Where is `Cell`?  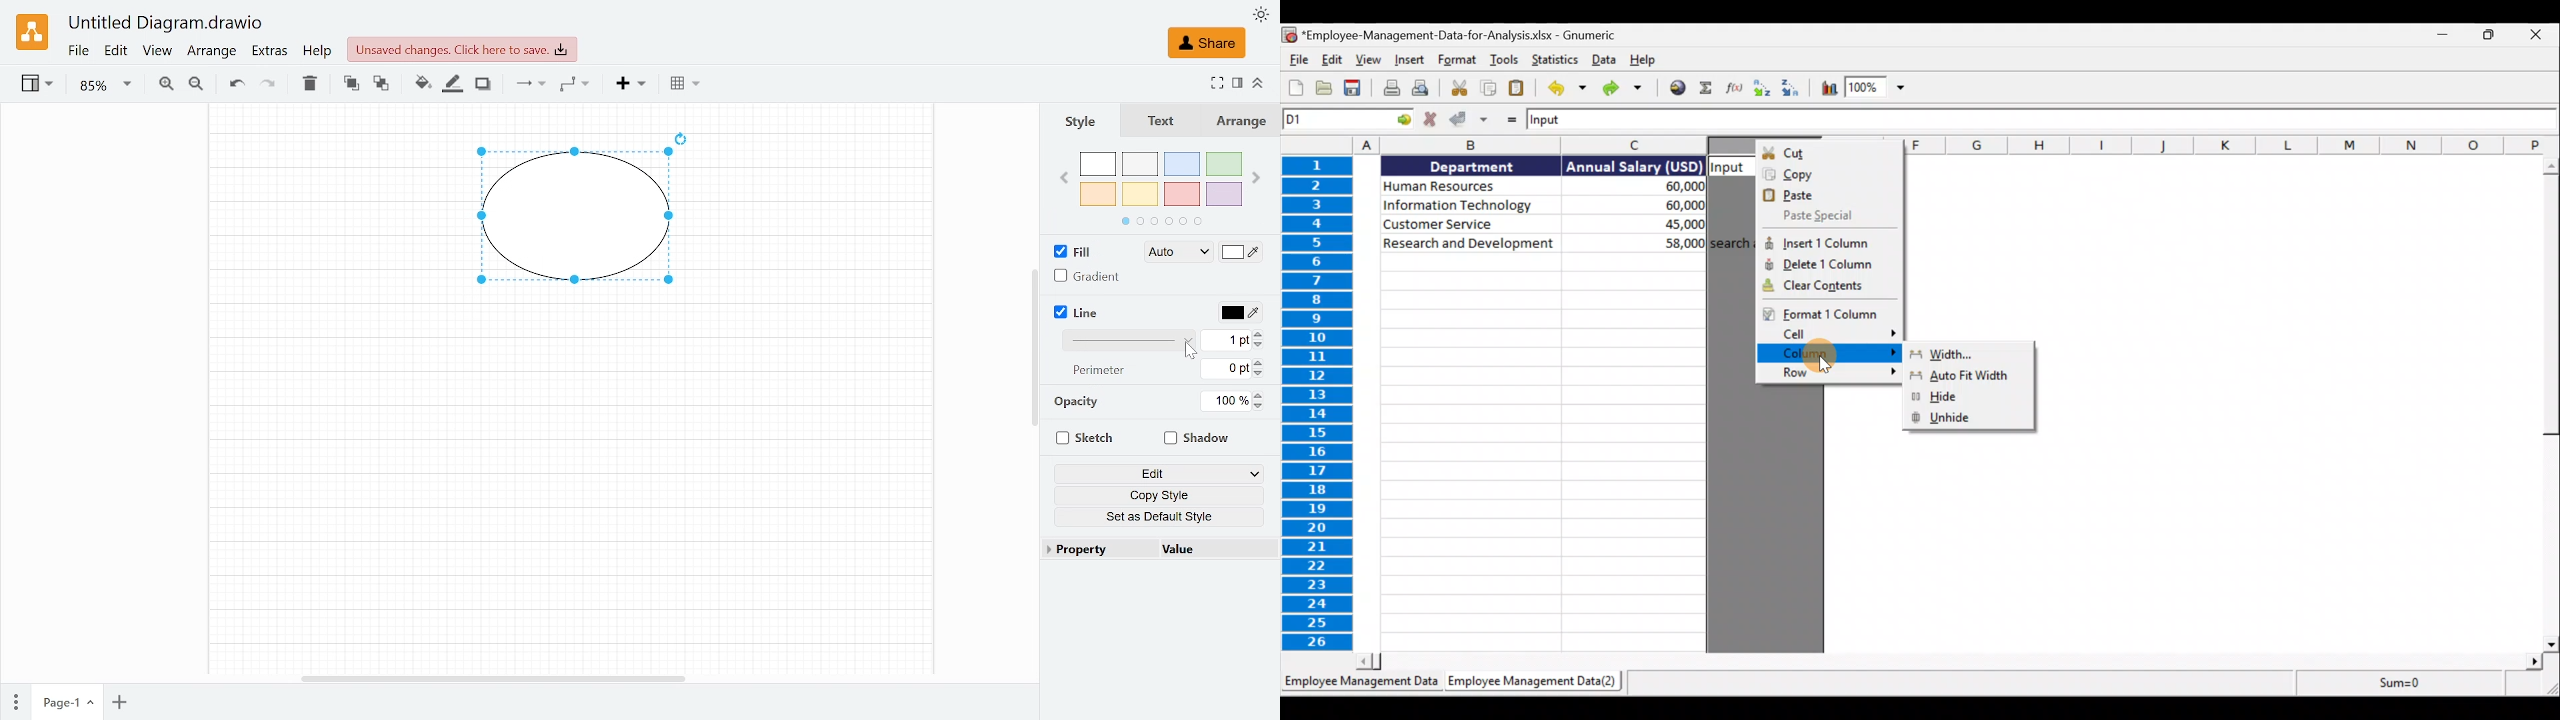
Cell is located at coordinates (1830, 335).